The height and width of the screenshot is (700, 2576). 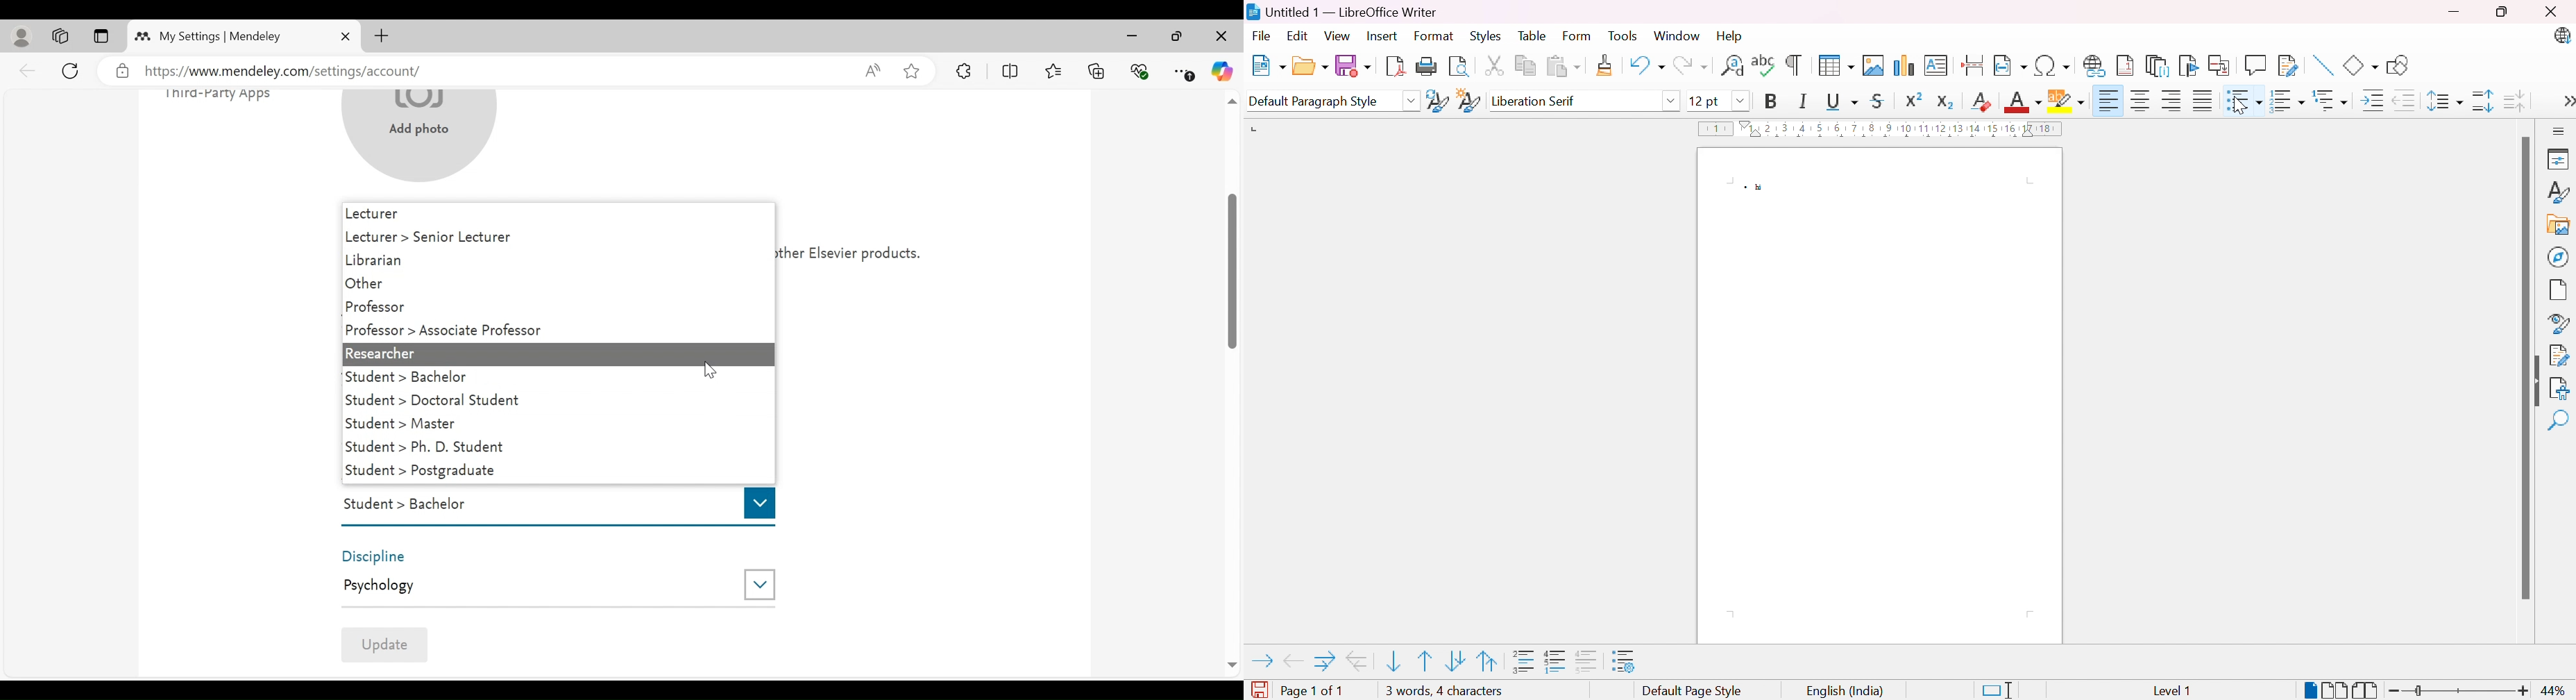 I want to click on Page, so click(x=2559, y=290).